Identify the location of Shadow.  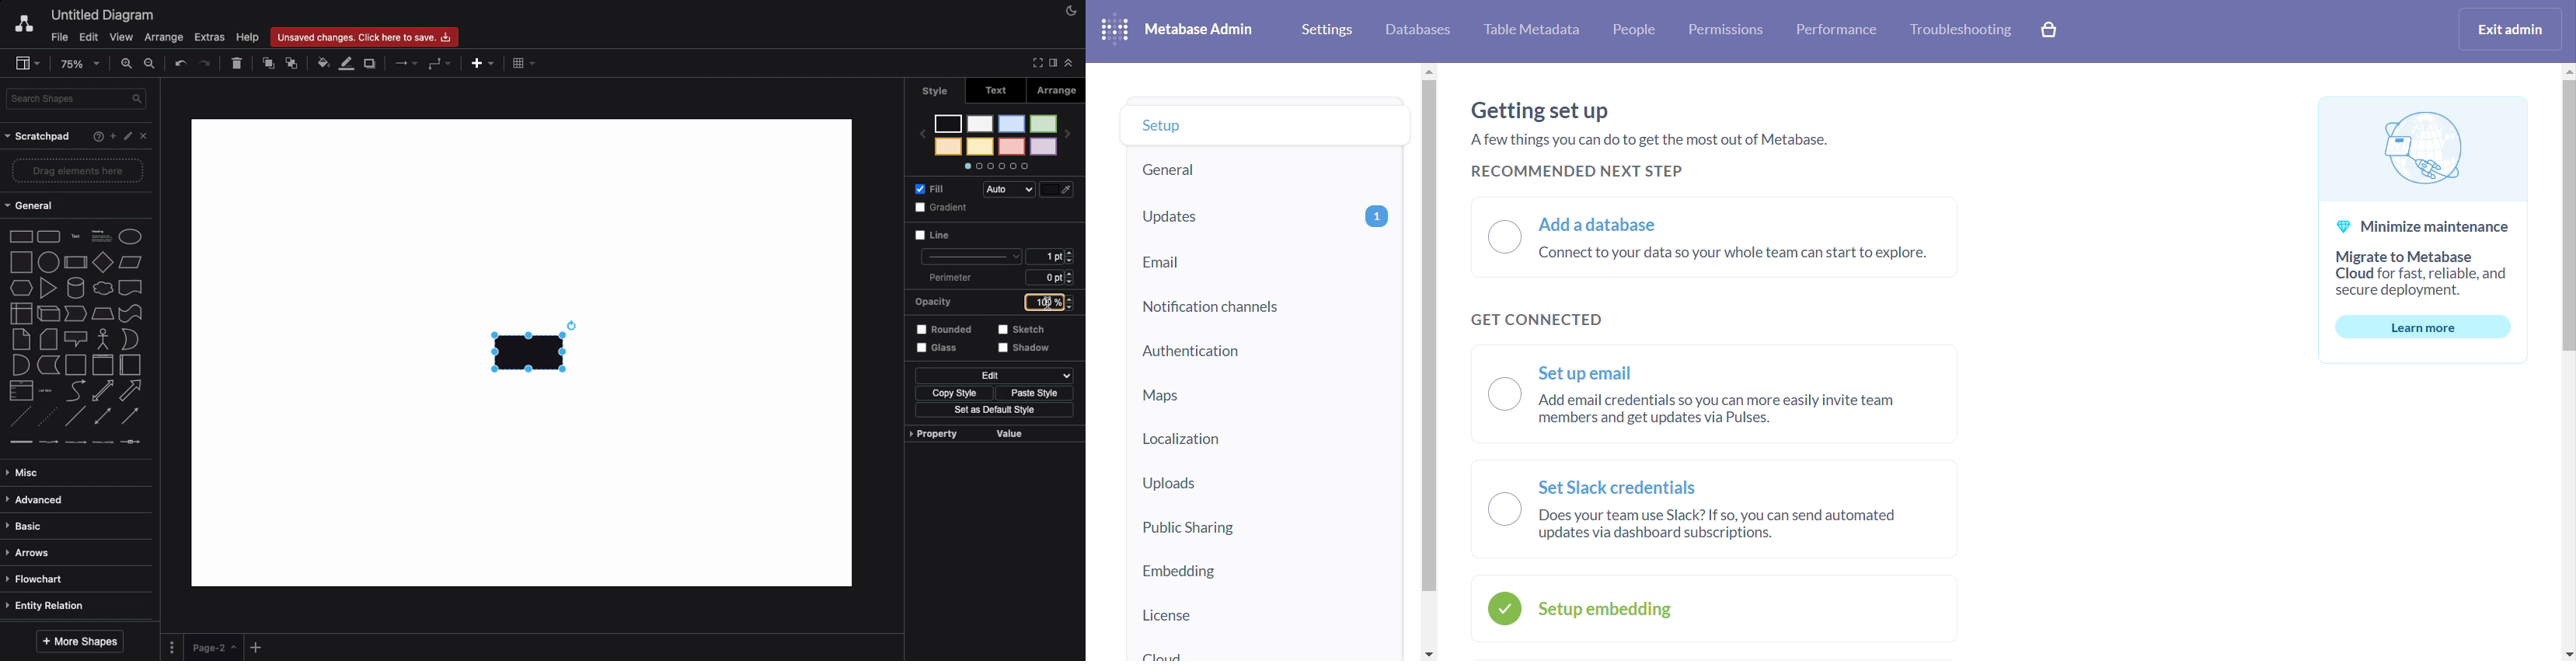
(1026, 349).